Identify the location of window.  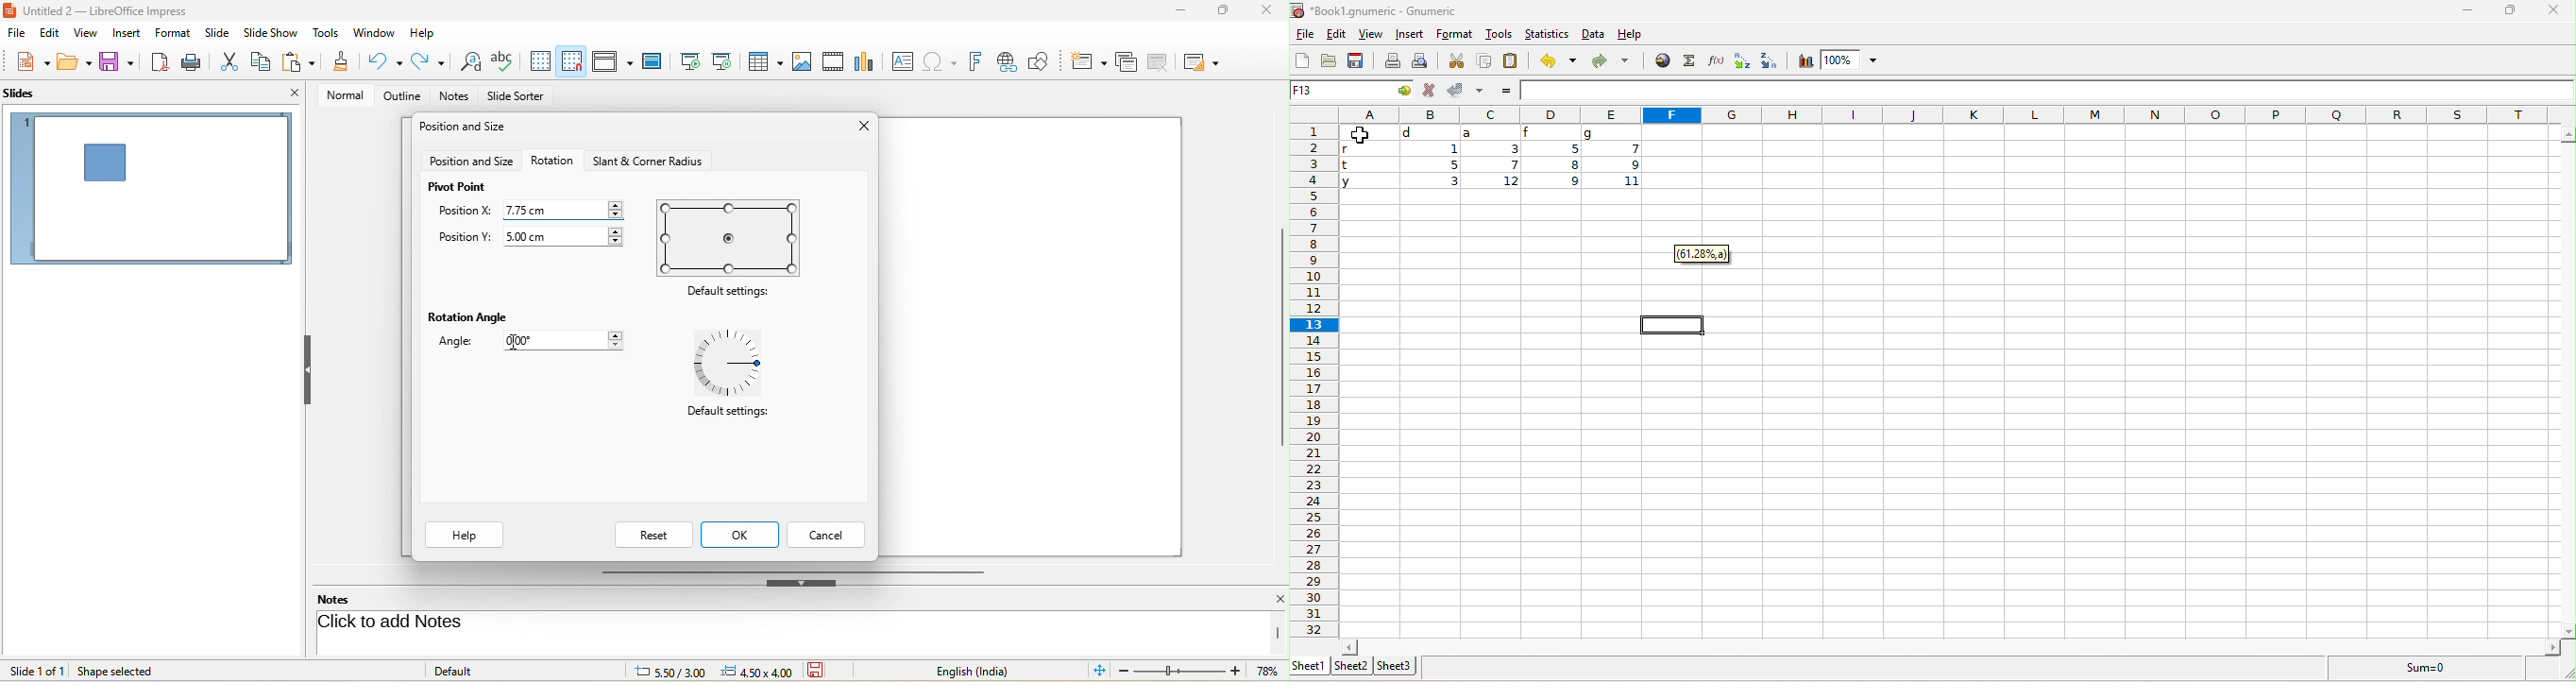
(374, 34).